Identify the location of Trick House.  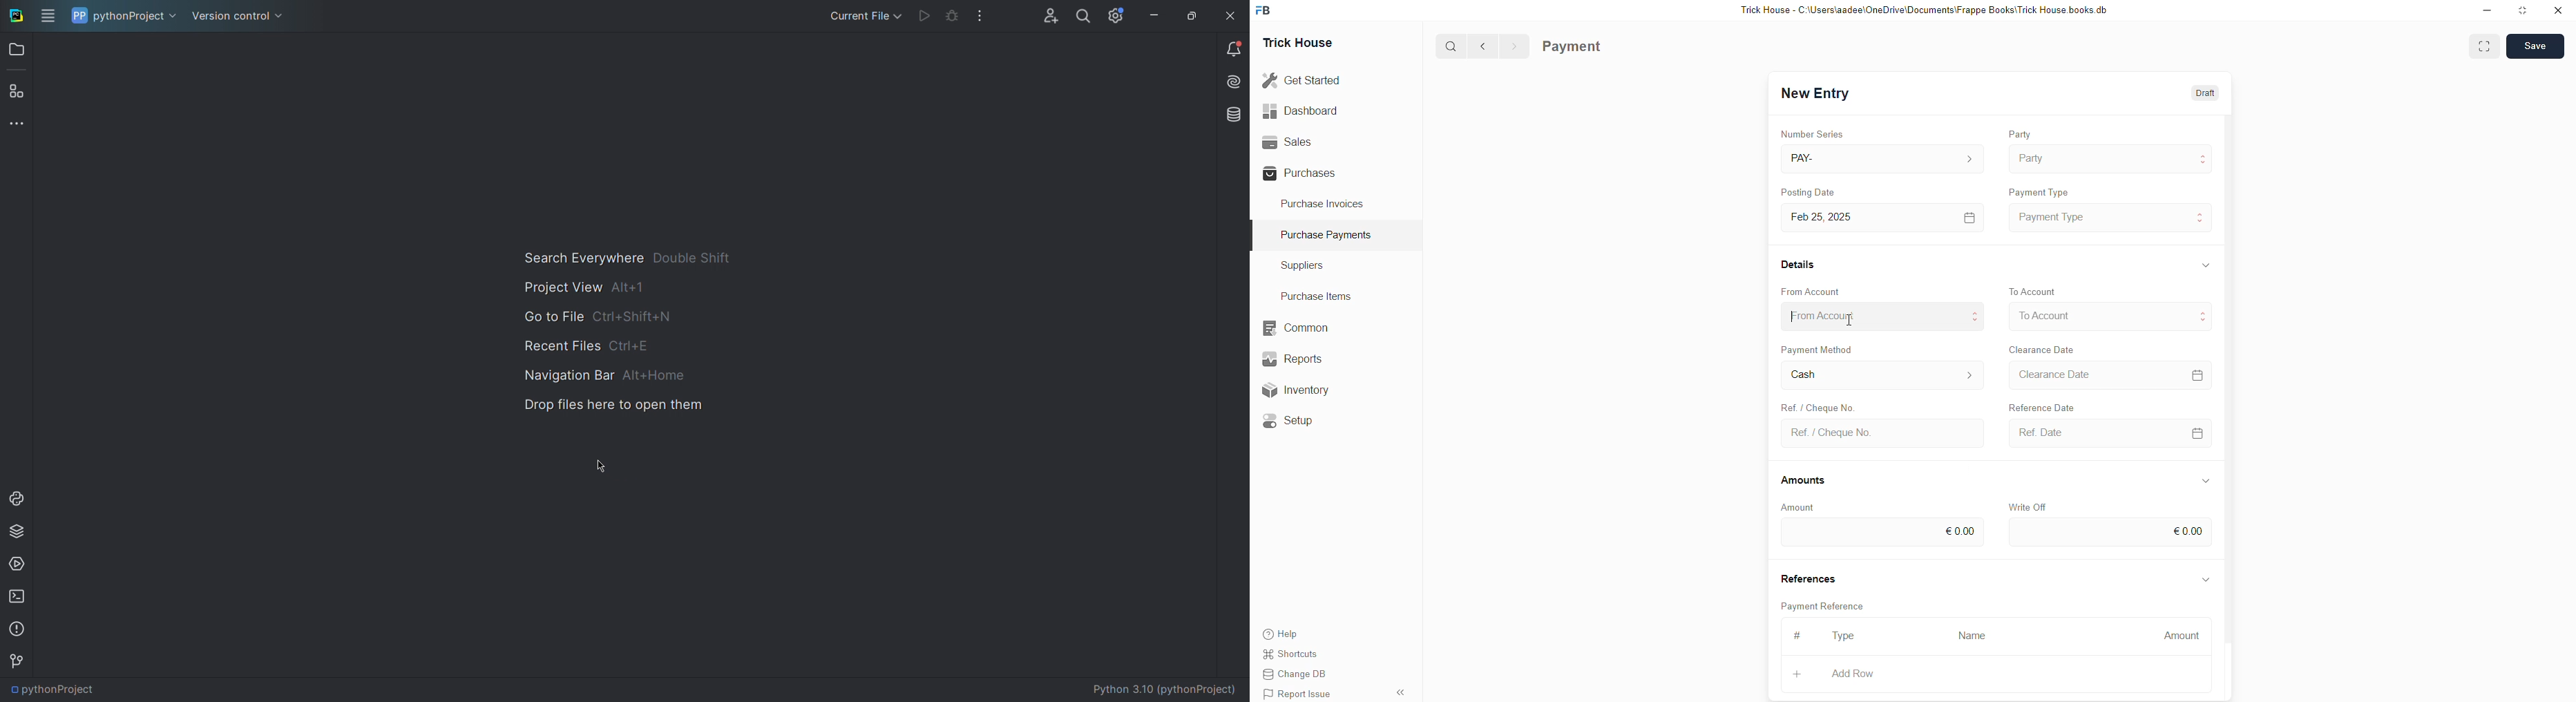
(1293, 41).